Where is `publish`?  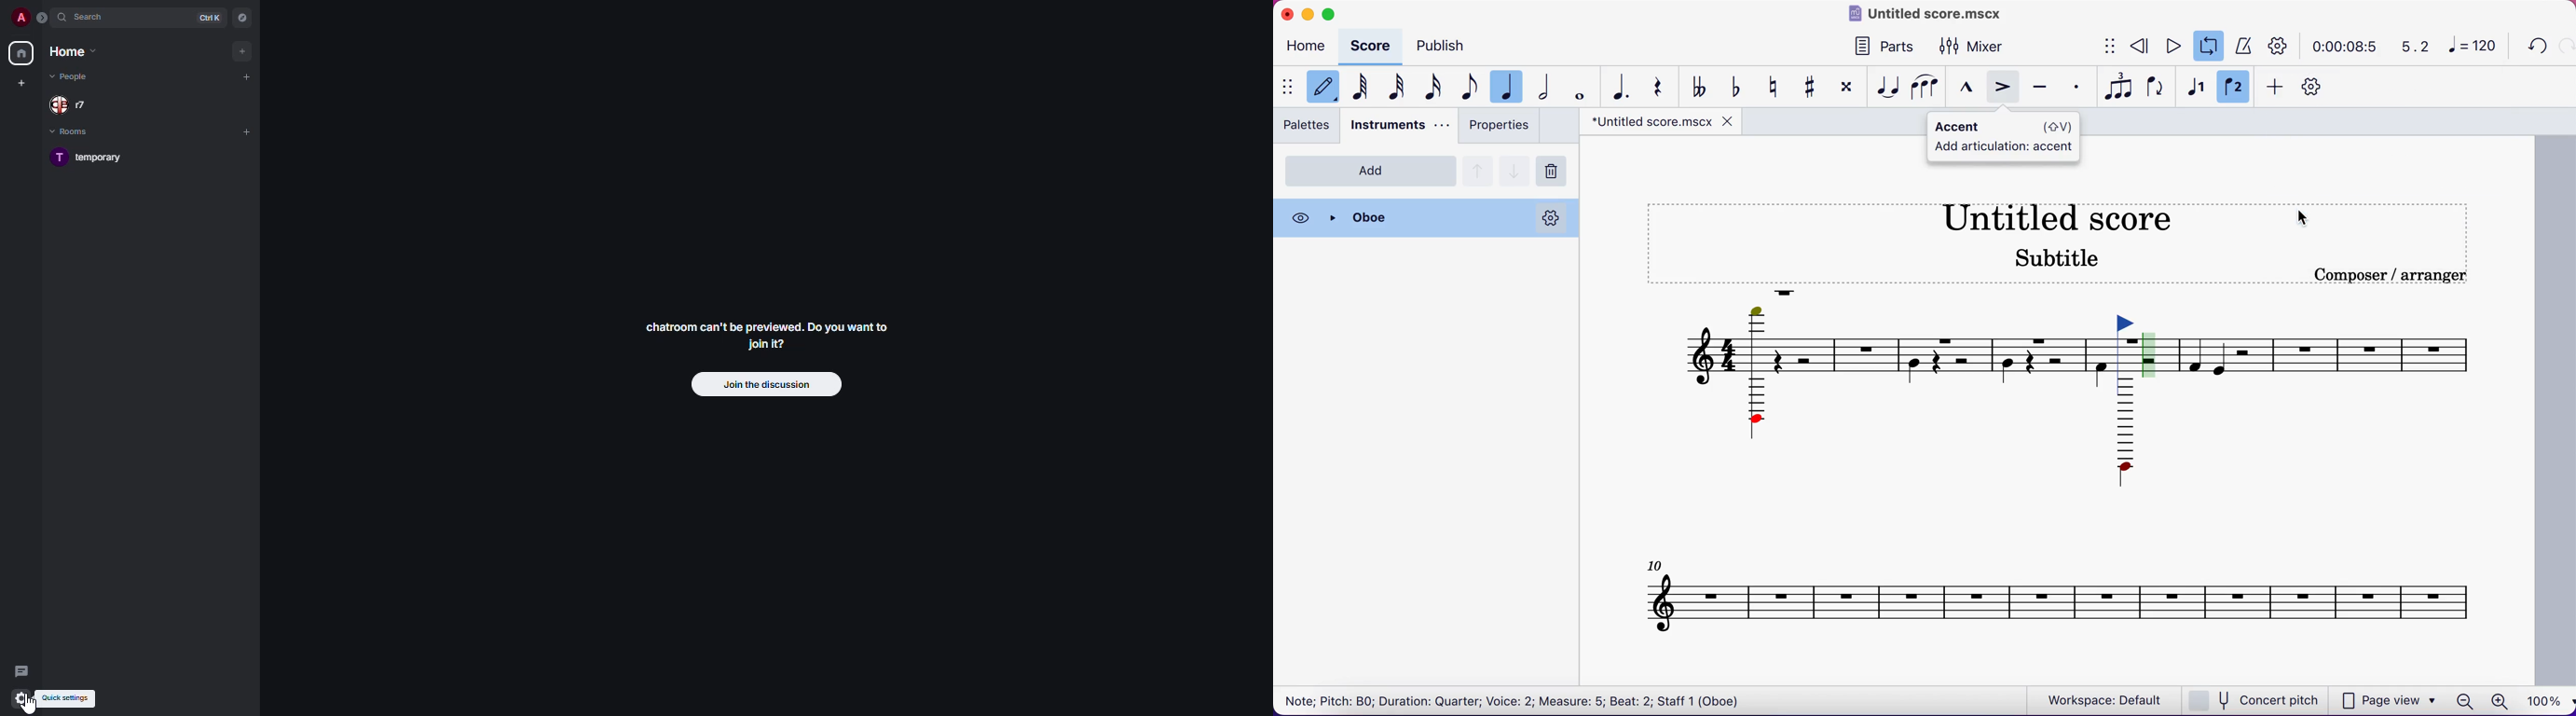 publish is located at coordinates (1451, 44).